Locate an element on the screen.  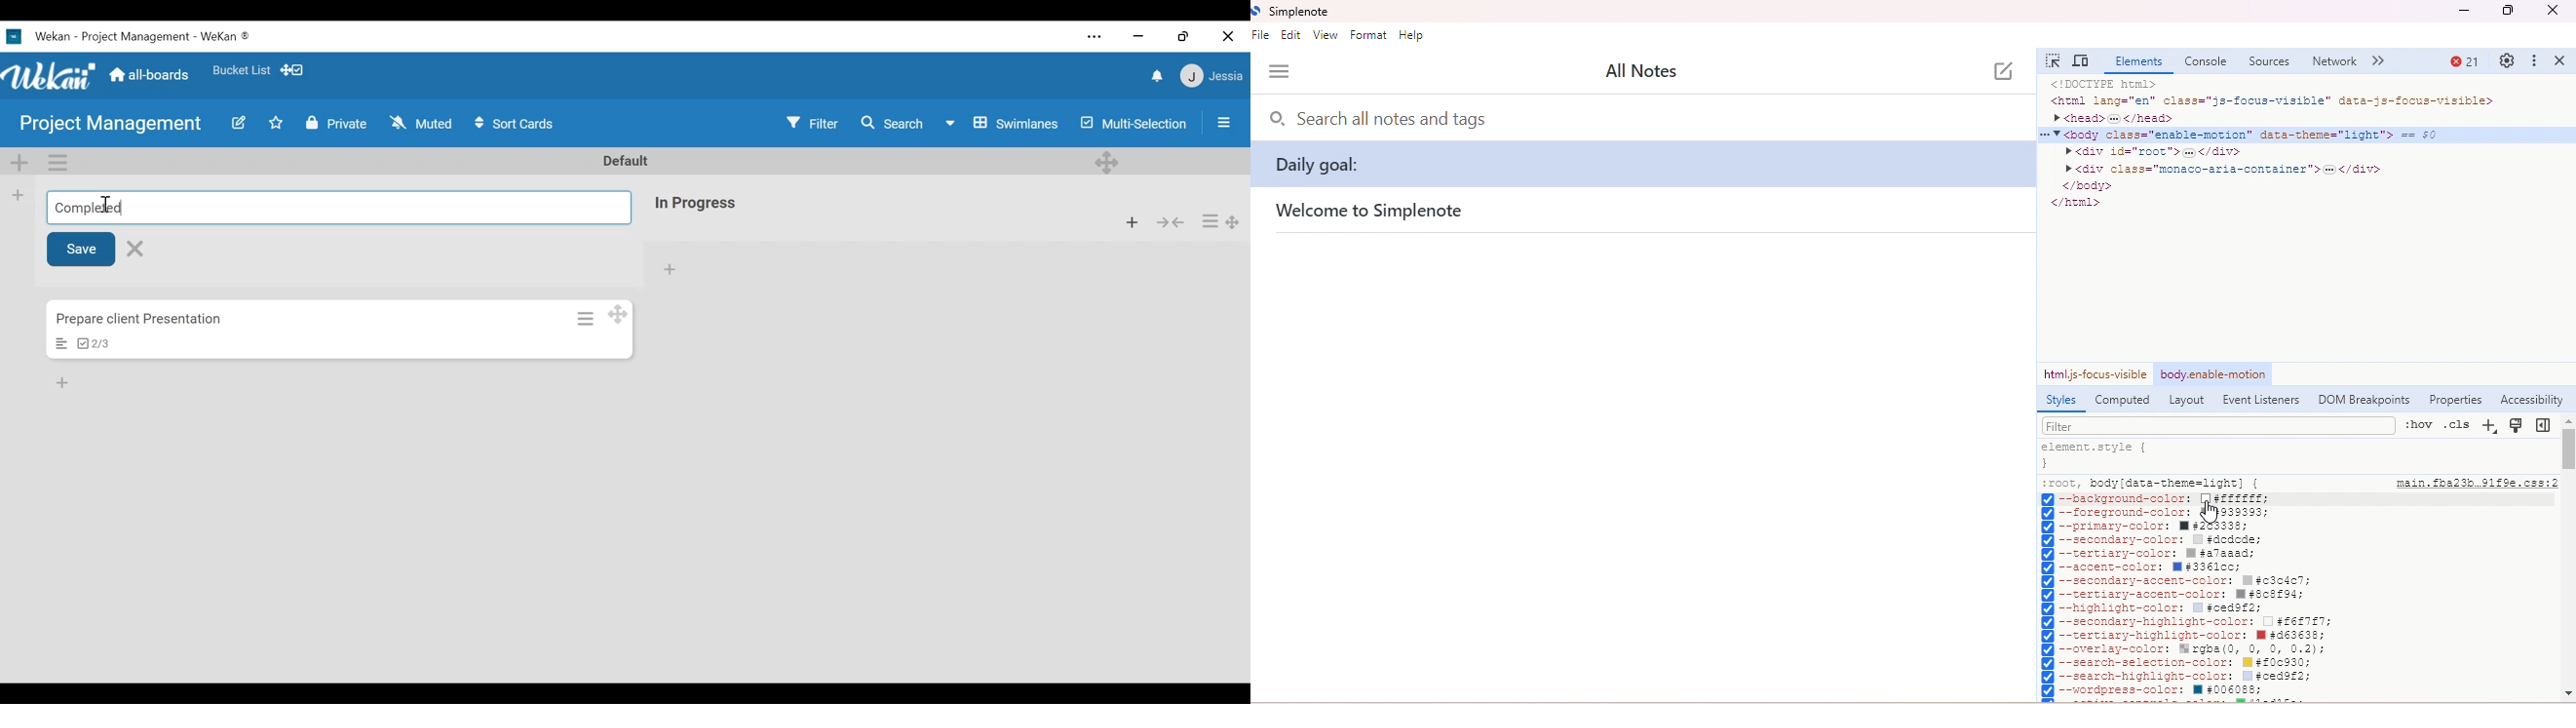
wordpress-color is located at coordinates (2164, 690).